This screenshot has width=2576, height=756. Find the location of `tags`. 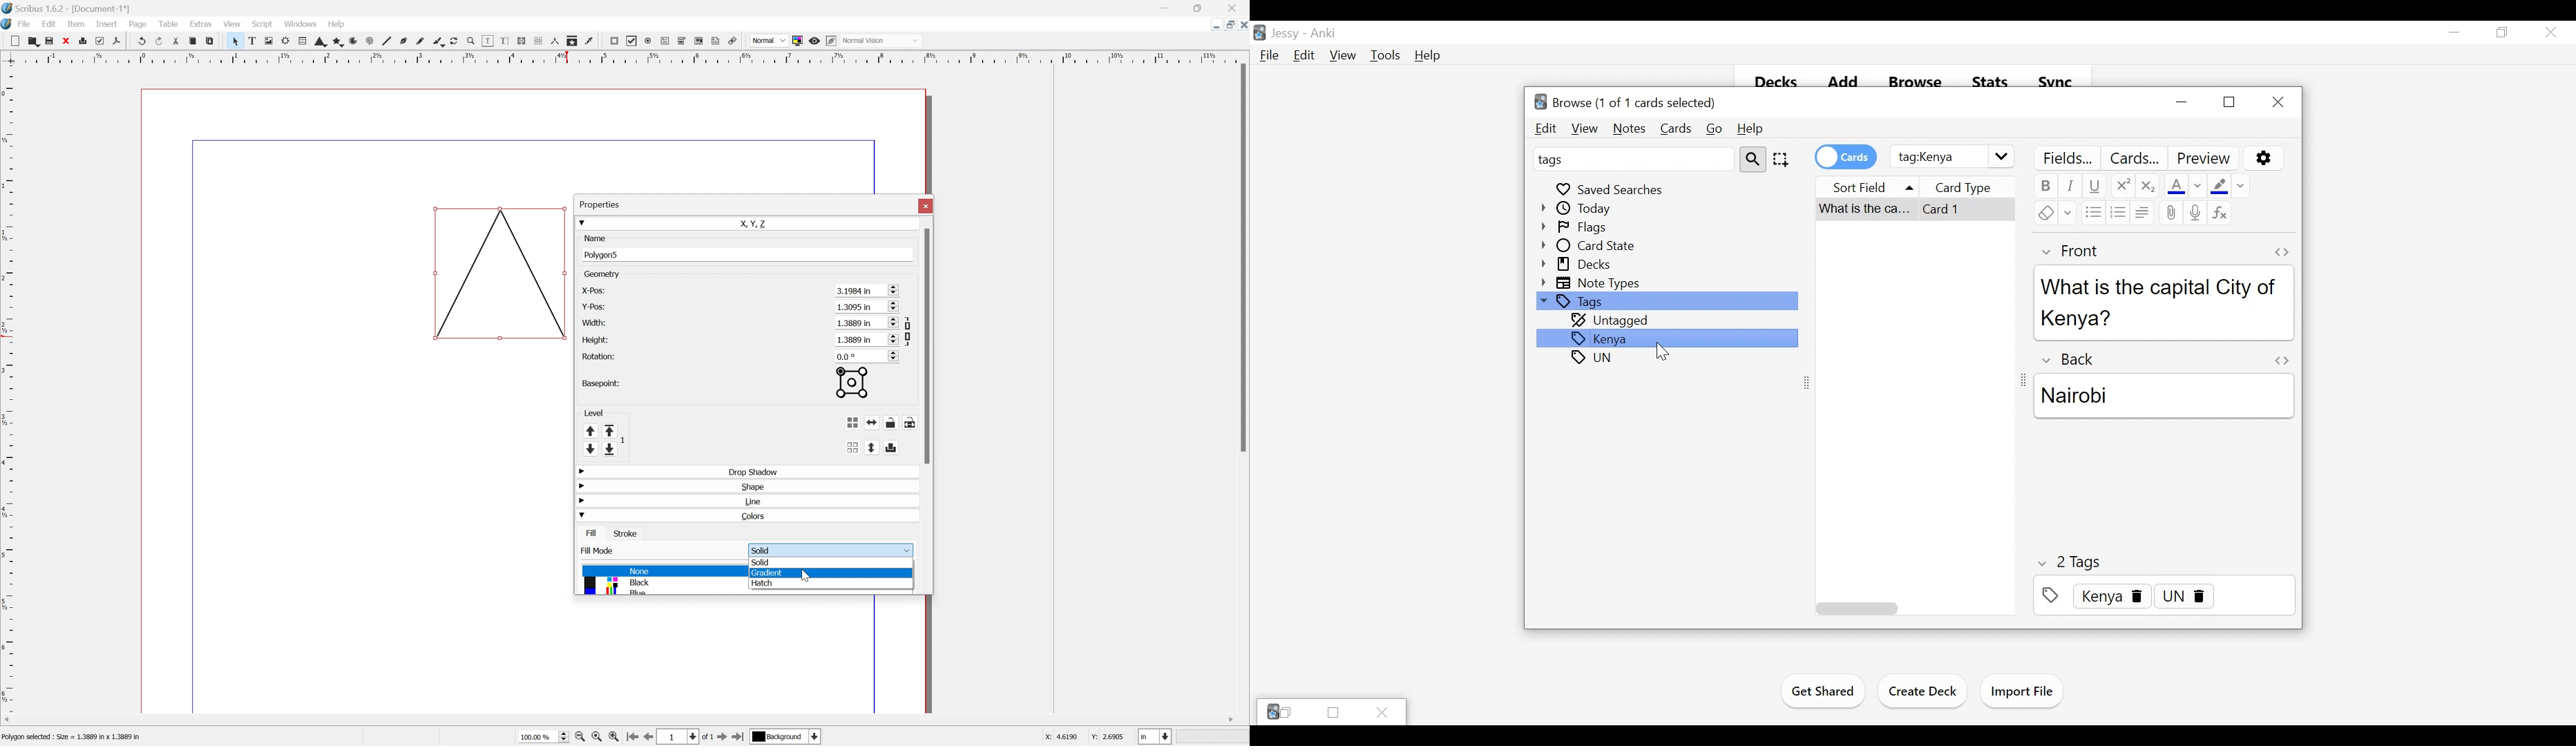

tags is located at coordinates (1632, 158).